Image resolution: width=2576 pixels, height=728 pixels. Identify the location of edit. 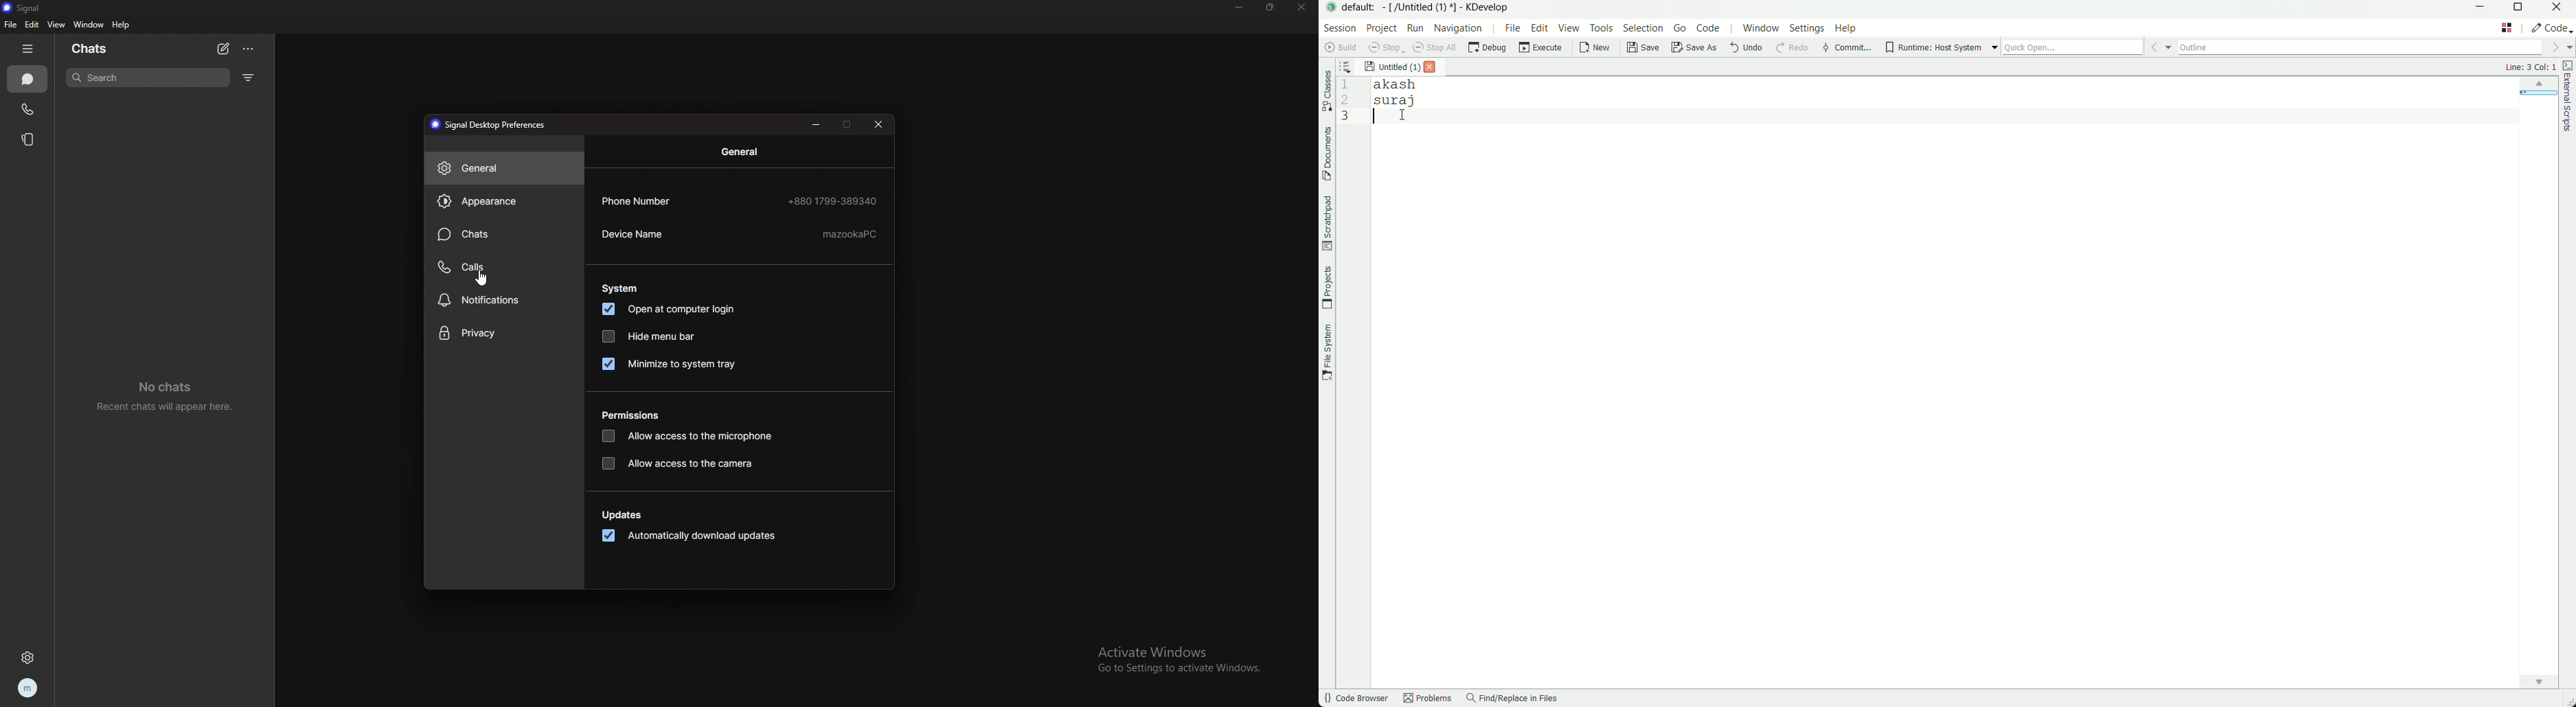
(32, 25).